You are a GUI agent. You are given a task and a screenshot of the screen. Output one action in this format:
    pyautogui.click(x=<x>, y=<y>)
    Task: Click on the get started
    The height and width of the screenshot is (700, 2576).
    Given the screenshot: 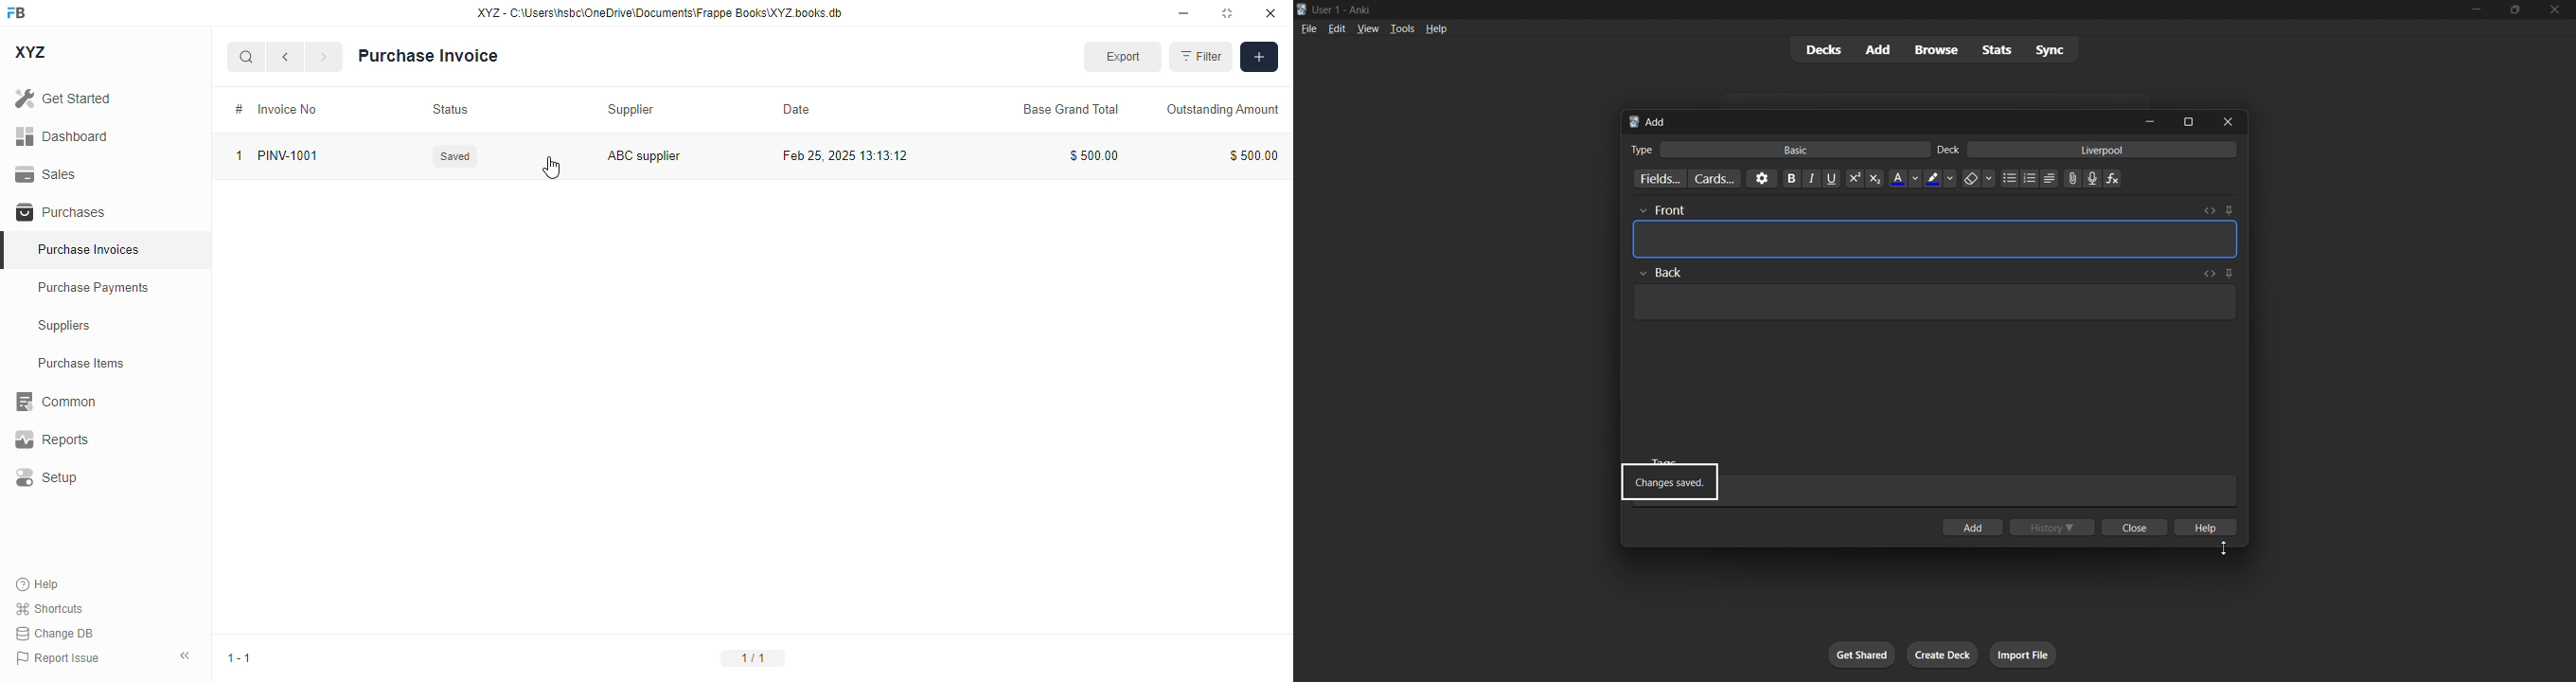 What is the action you would take?
    pyautogui.click(x=64, y=98)
    